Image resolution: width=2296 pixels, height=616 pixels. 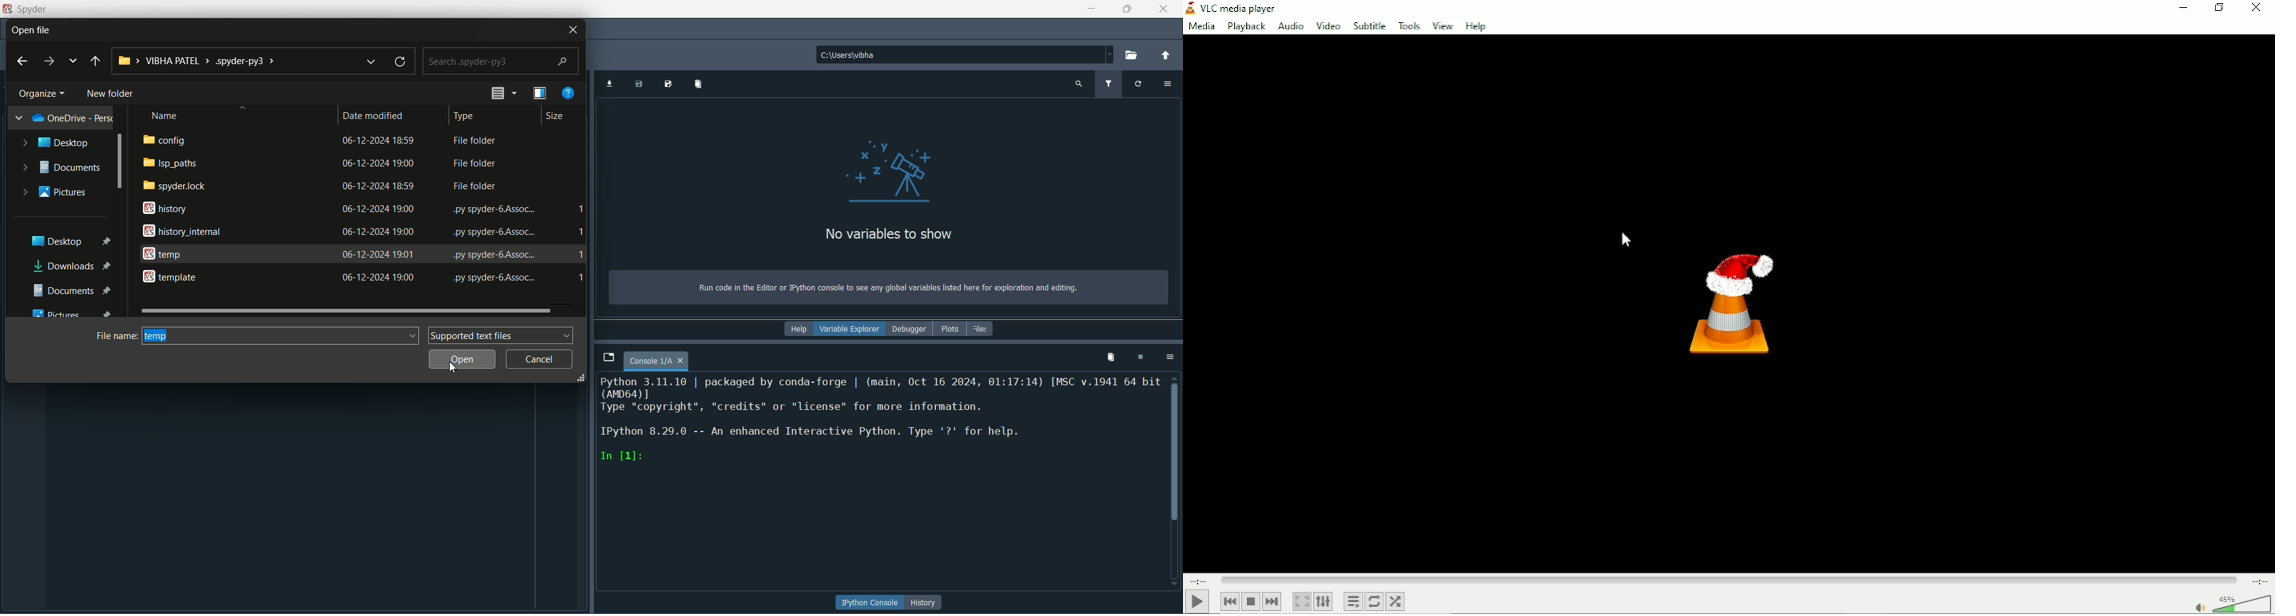 What do you see at coordinates (1271, 602) in the screenshot?
I see `Next` at bounding box center [1271, 602].